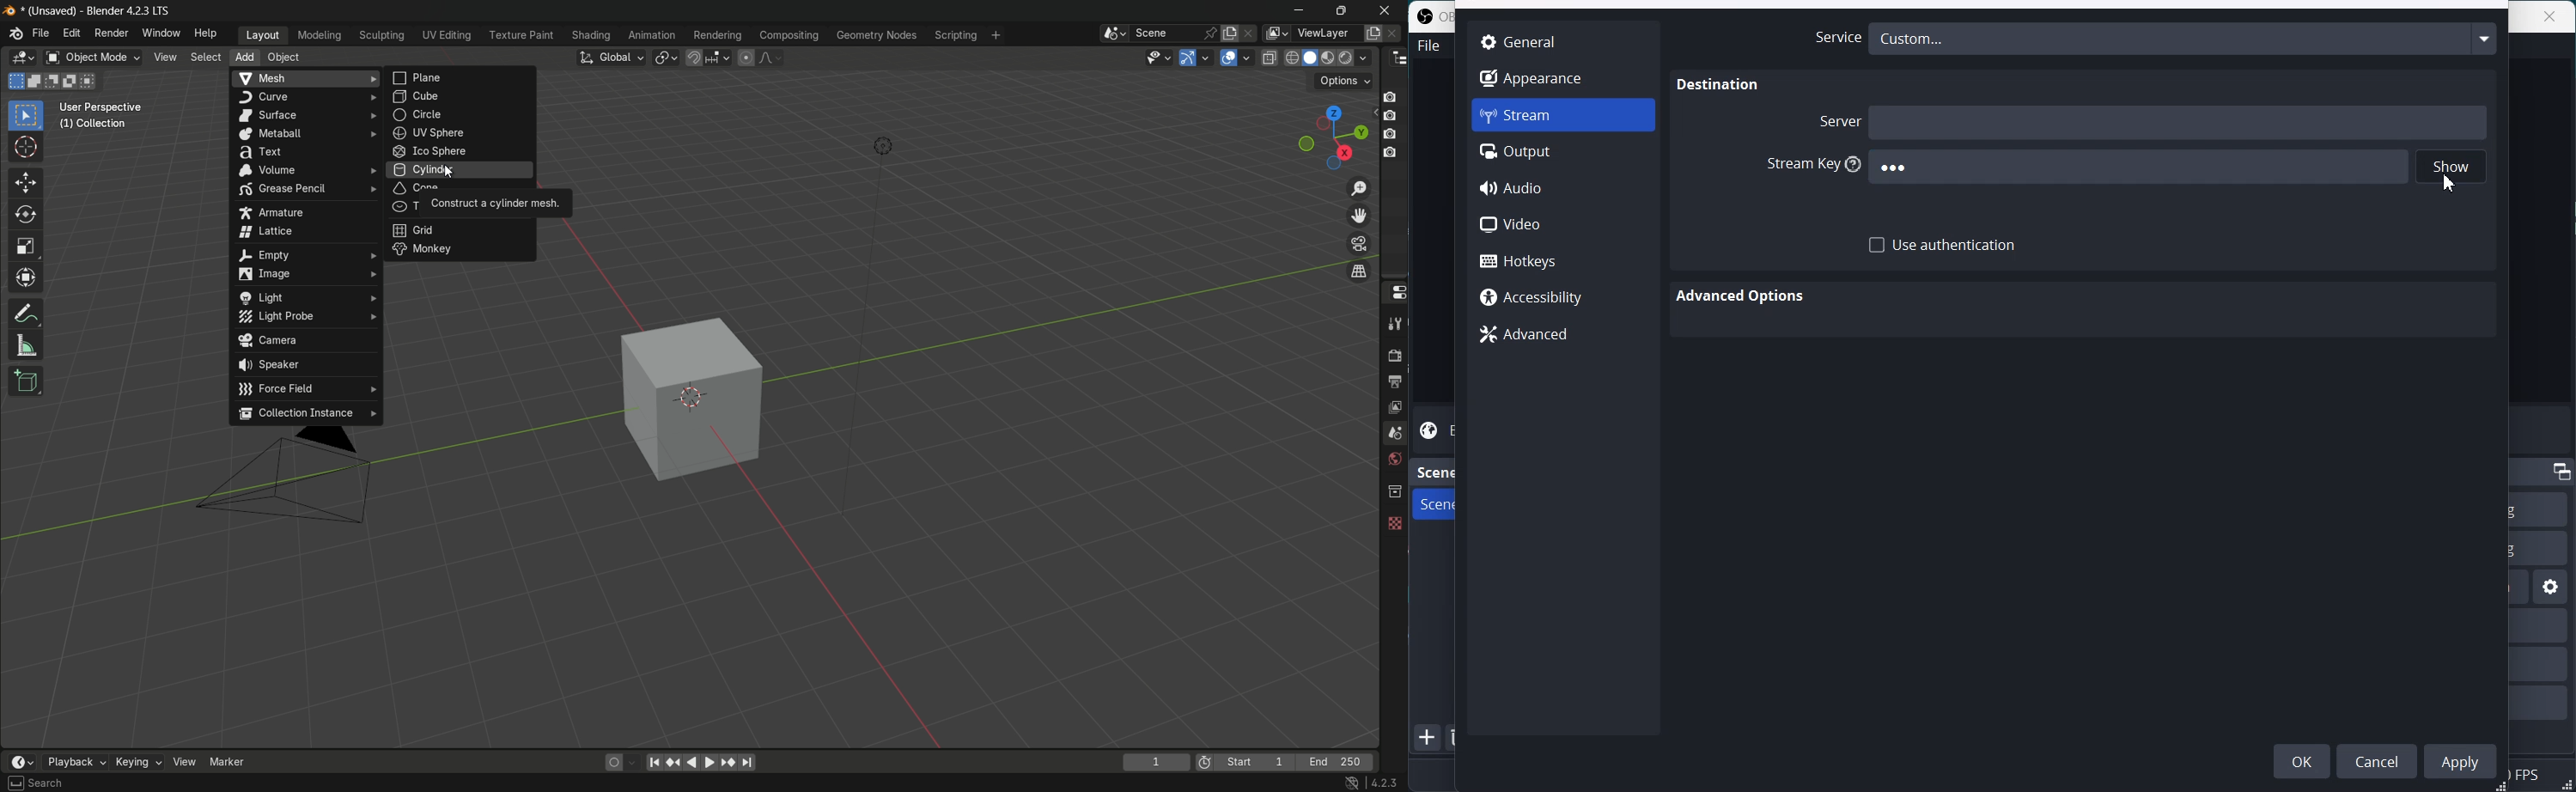 This screenshot has height=812, width=2576. What do you see at coordinates (285, 58) in the screenshot?
I see `object menu` at bounding box center [285, 58].